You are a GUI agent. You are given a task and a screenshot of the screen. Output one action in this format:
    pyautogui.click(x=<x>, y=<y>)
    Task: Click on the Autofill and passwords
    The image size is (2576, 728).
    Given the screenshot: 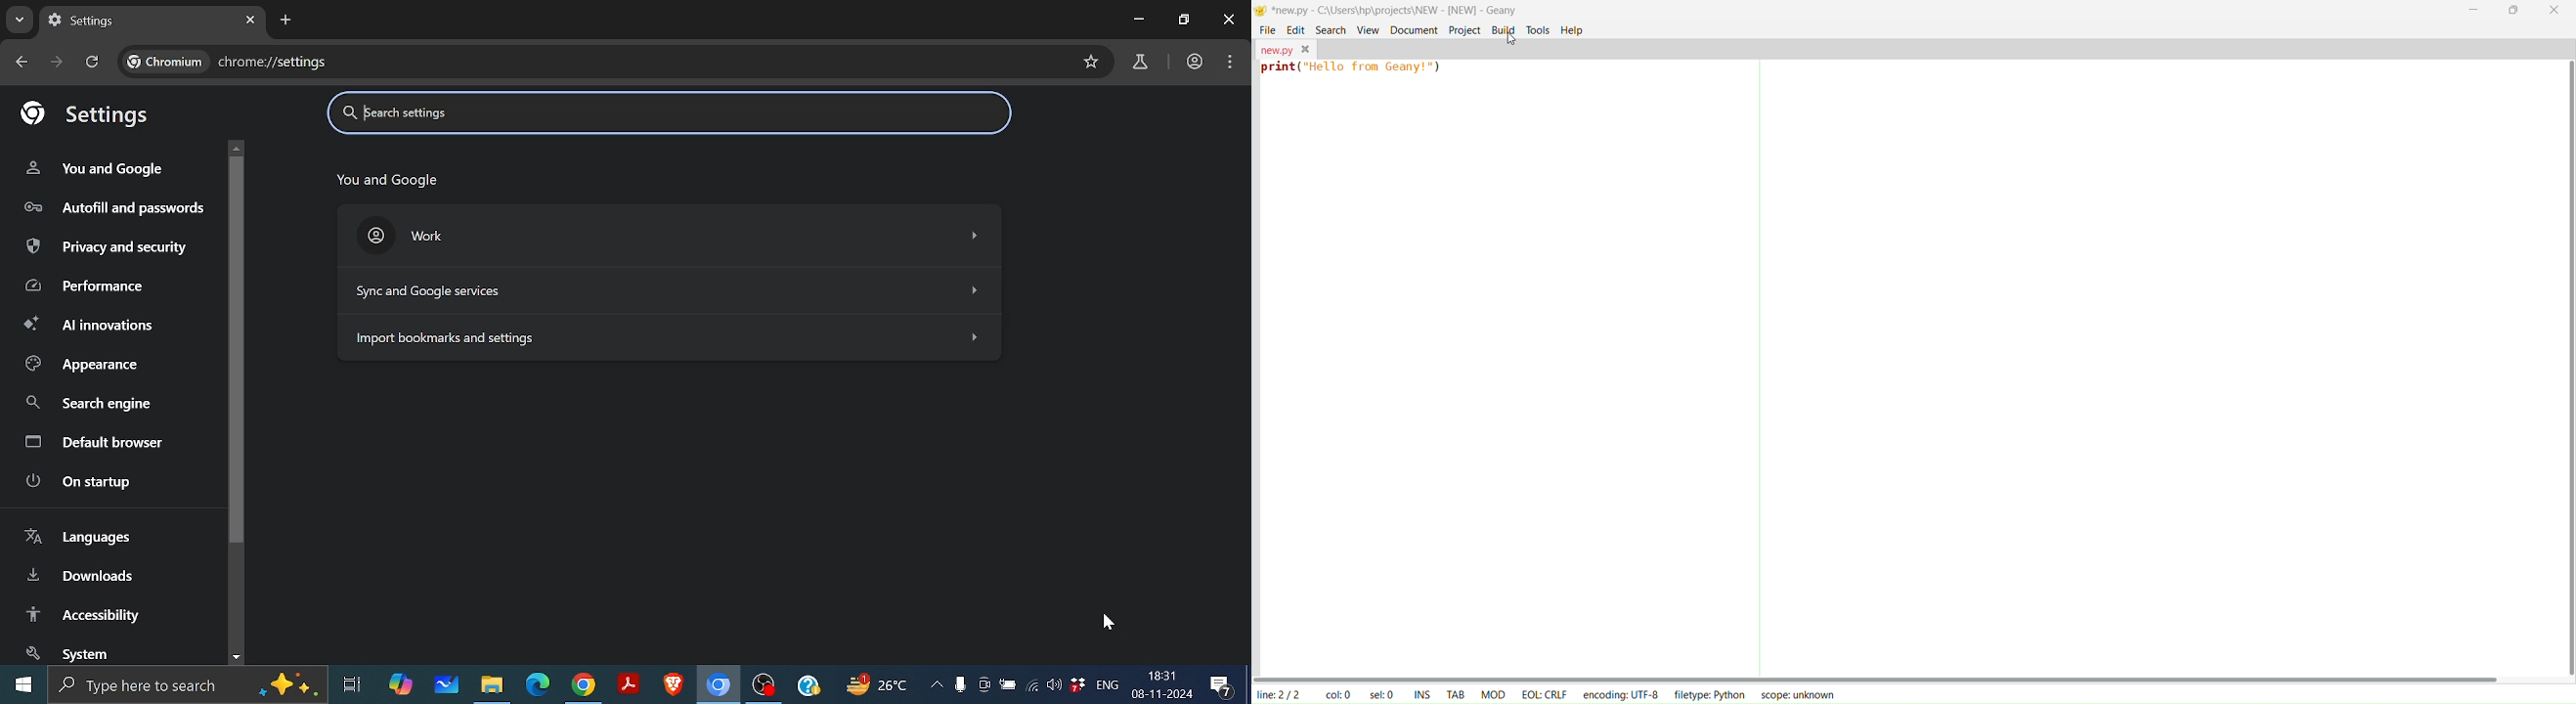 What is the action you would take?
    pyautogui.click(x=118, y=212)
    